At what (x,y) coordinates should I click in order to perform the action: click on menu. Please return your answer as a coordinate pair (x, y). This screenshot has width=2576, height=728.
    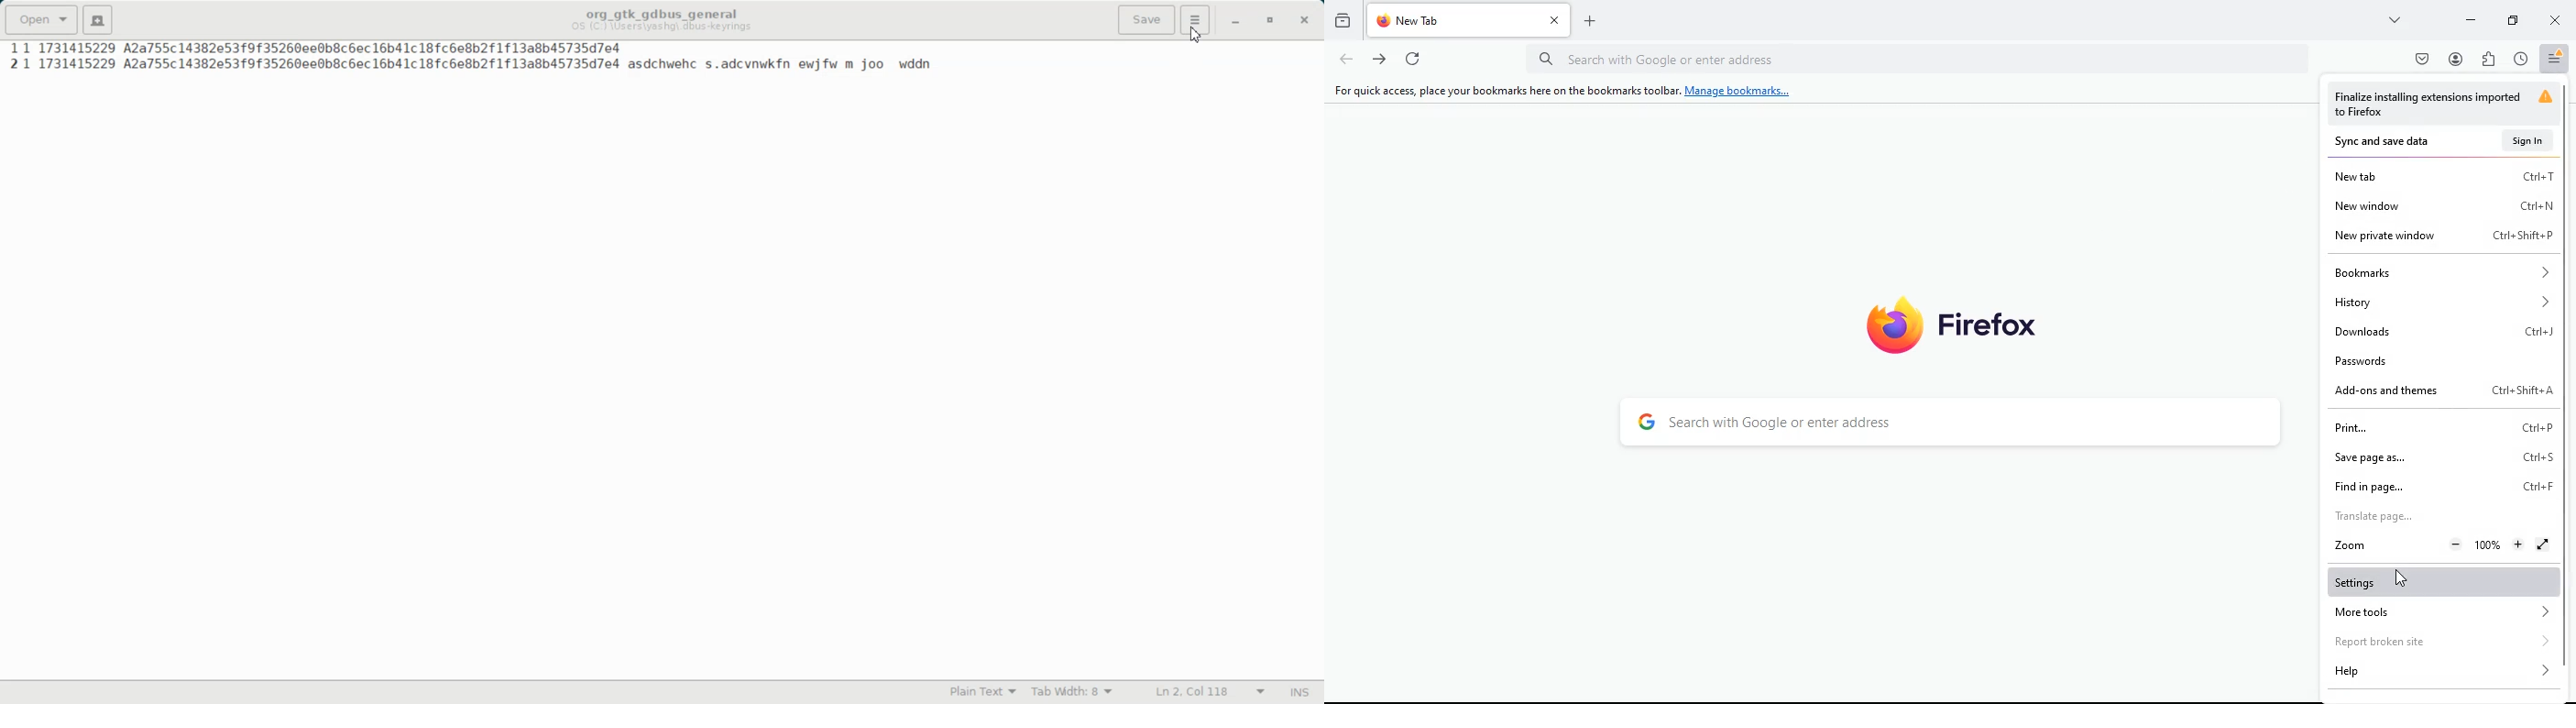
    Looking at the image, I should click on (2556, 59).